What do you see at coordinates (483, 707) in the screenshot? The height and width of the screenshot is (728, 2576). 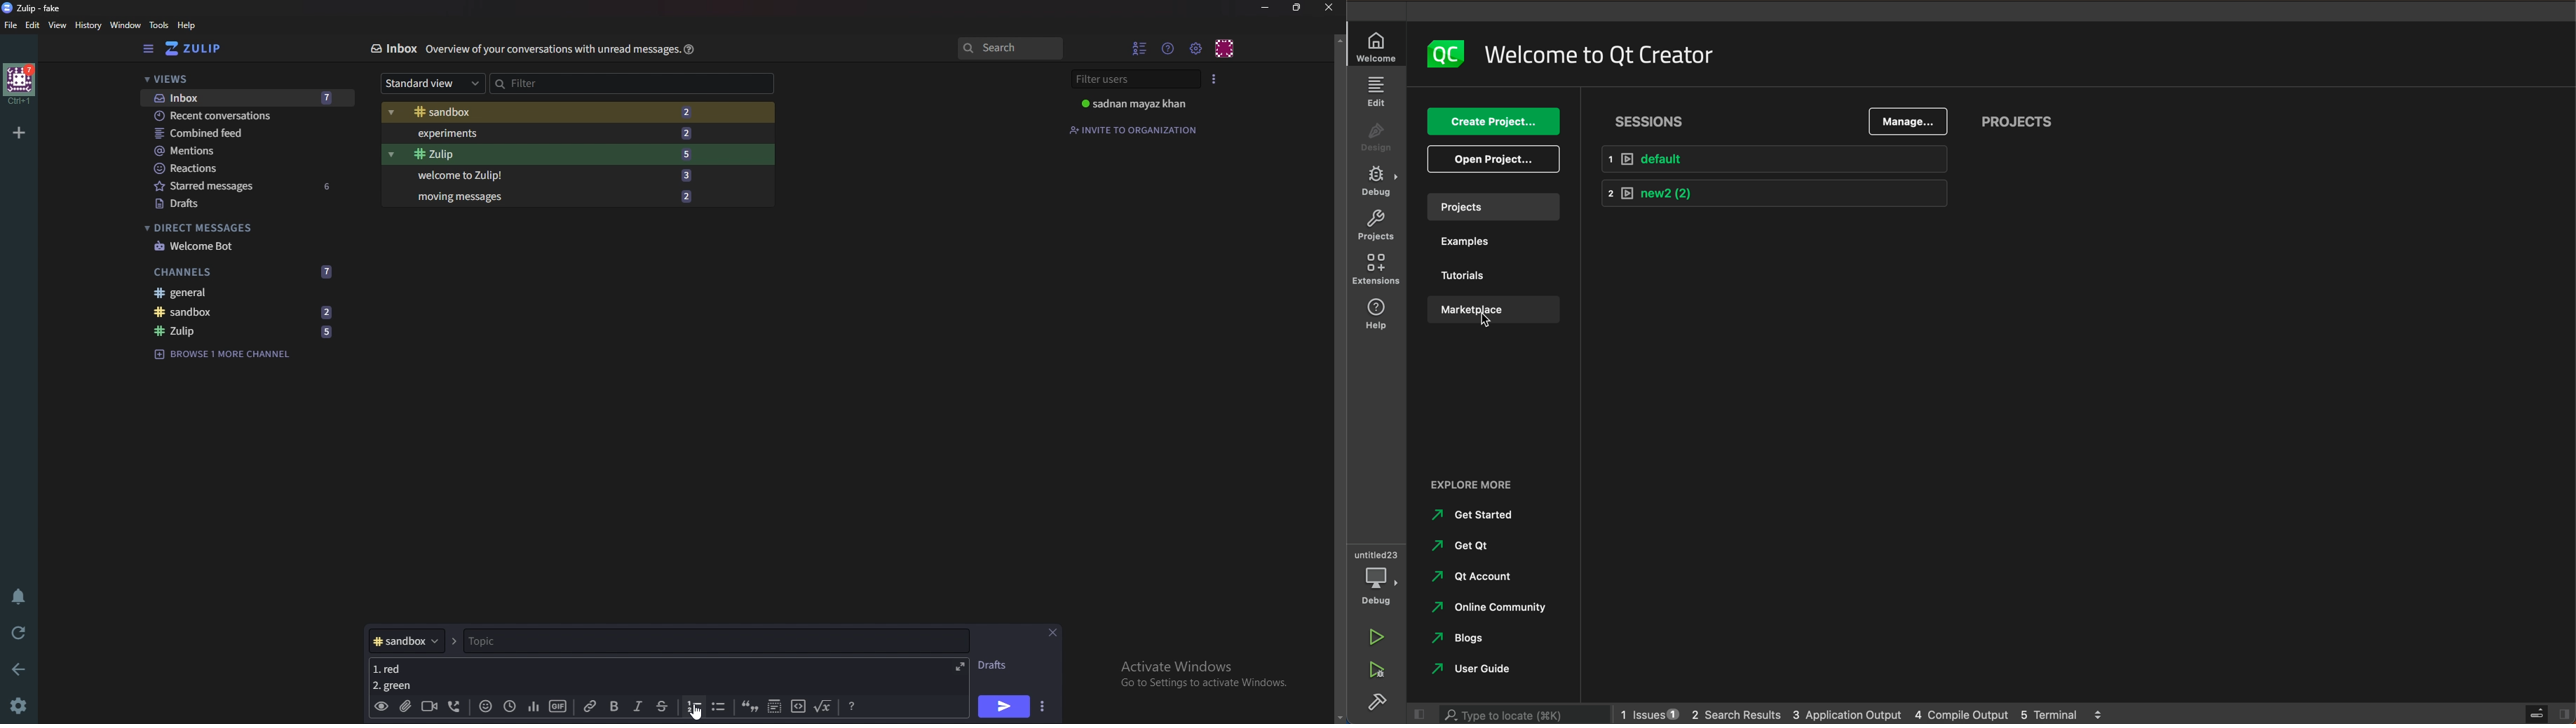 I see `Emoji` at bounding box center [483, 707].